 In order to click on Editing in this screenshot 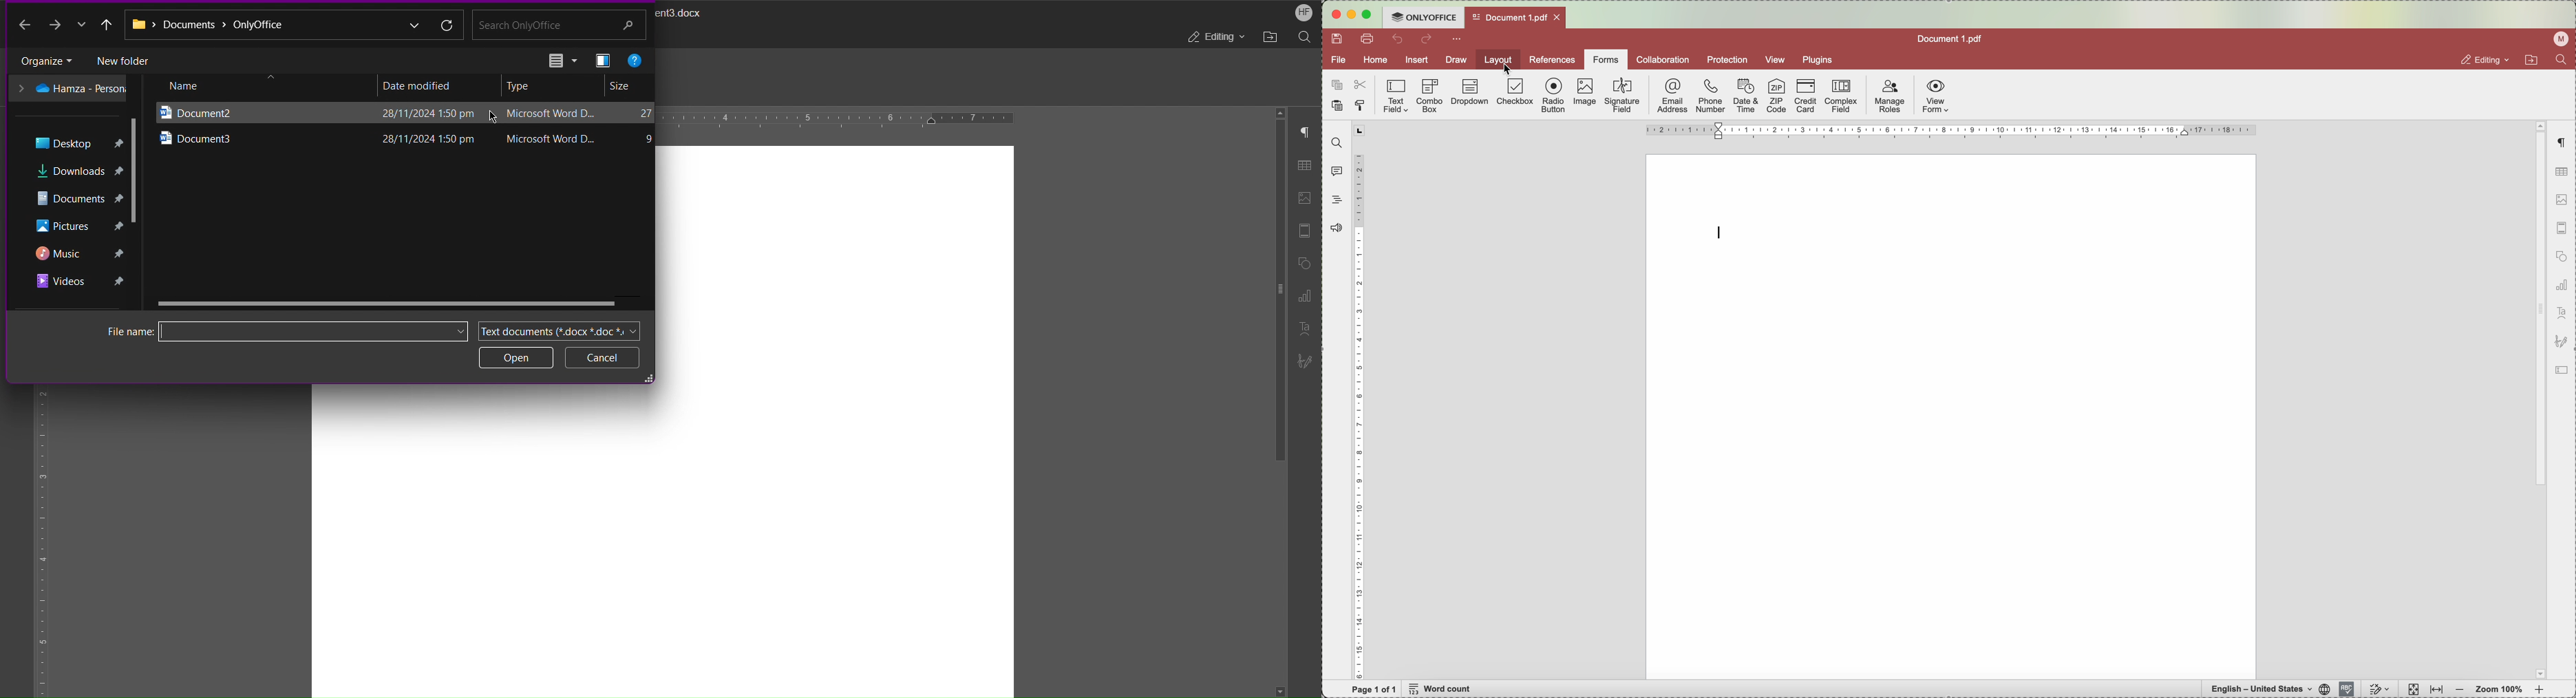, I will do `click(1215, 38)`.